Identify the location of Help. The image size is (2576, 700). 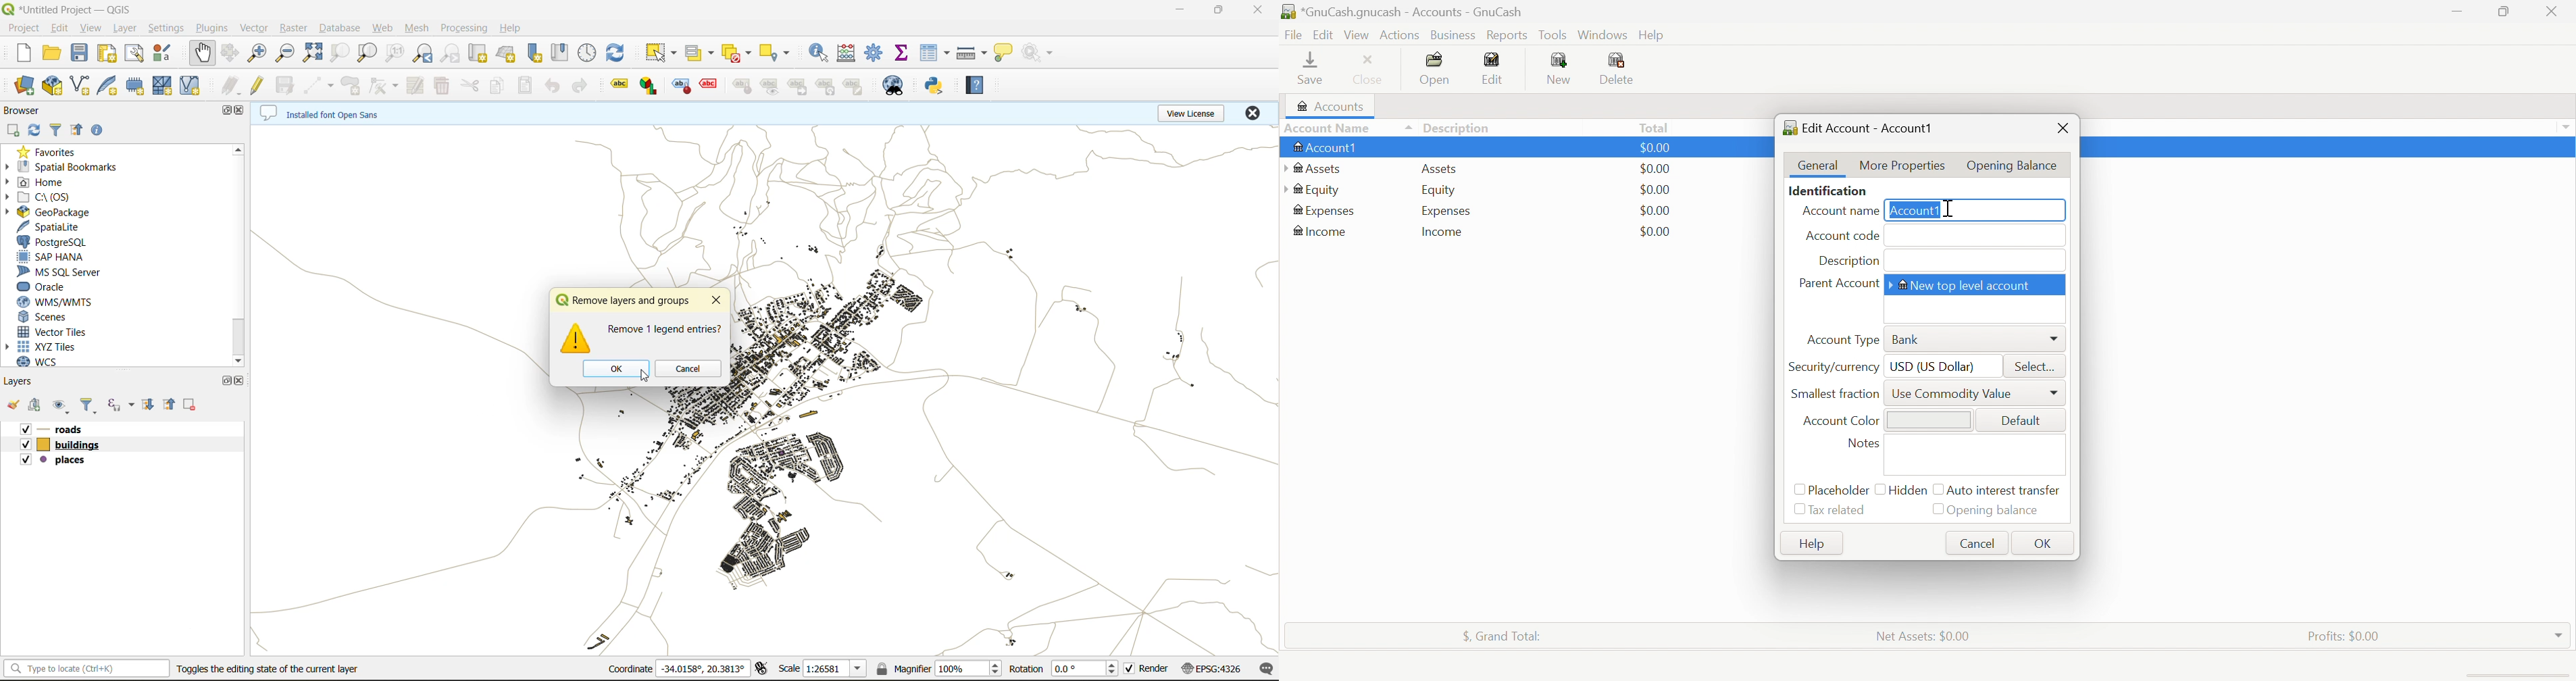
(1815, 546).